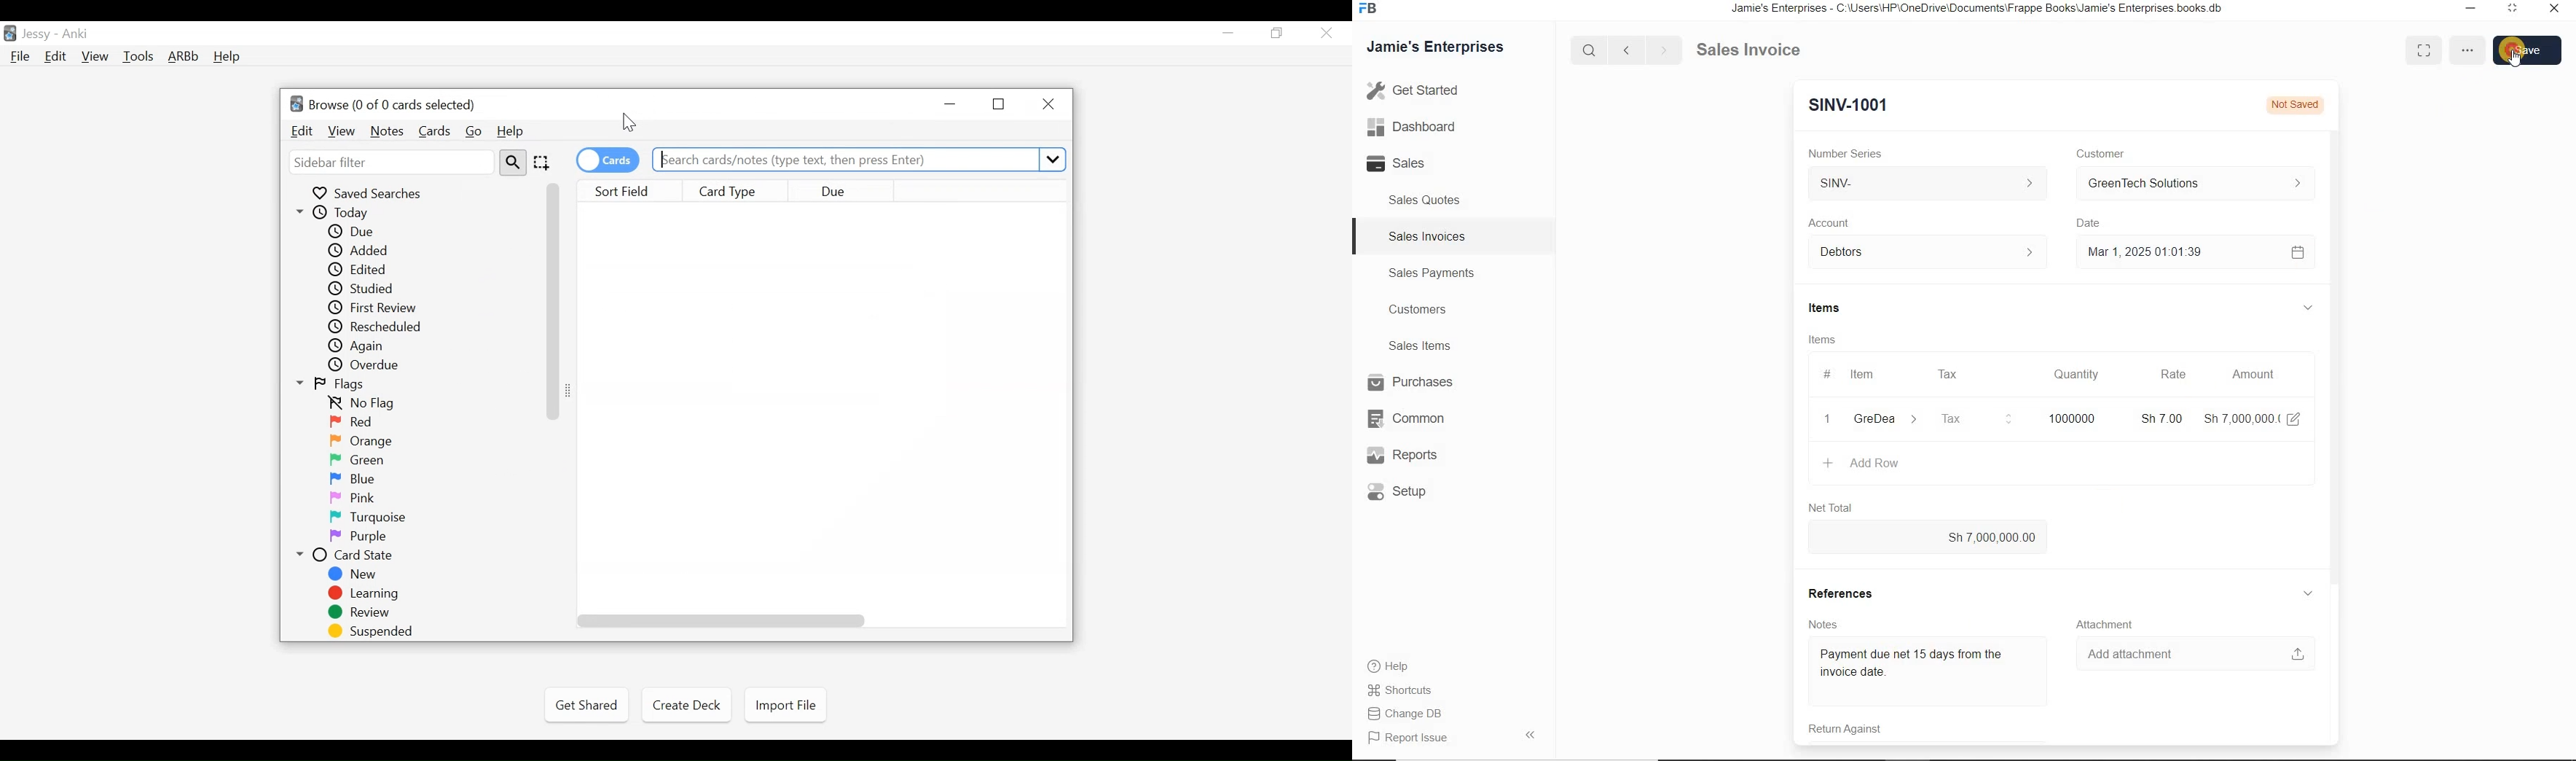 The image size is (2576, 784). Describe the element at coordinates (1432, 273) in the screenshot. I see `Sales Payments` at that location.